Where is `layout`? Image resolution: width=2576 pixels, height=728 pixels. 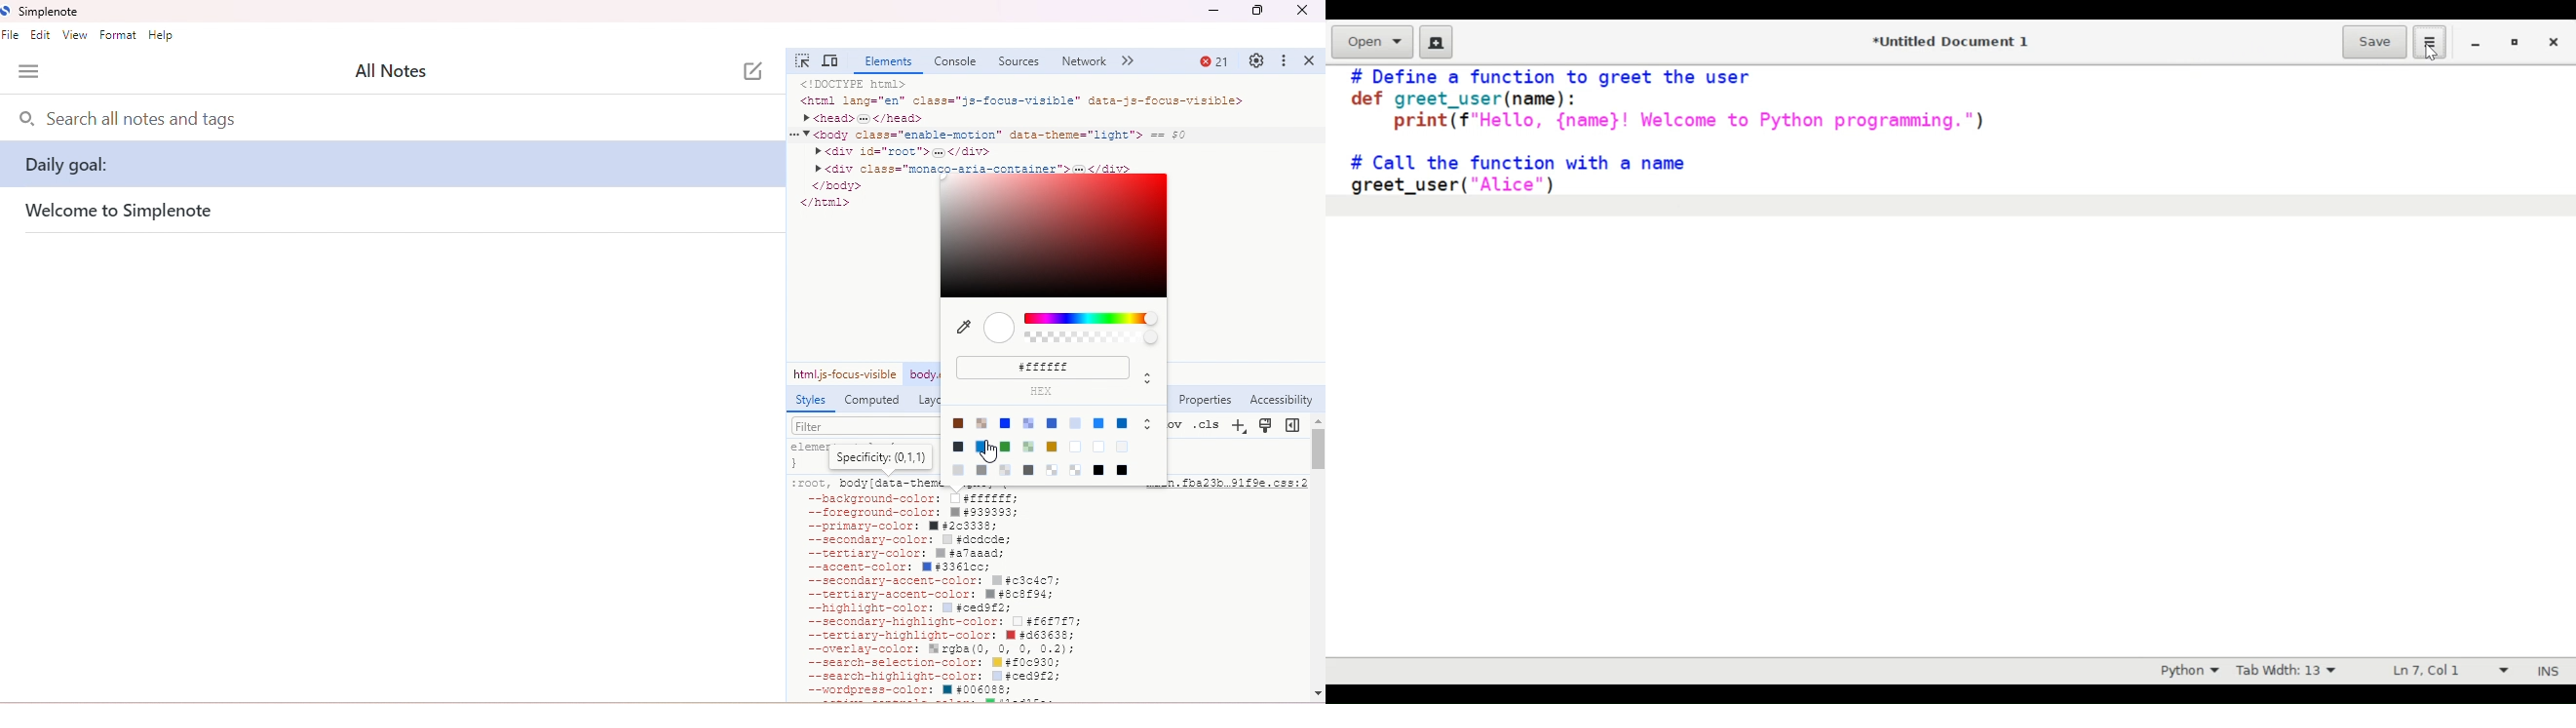 layout is located at coordinates (929, 401).